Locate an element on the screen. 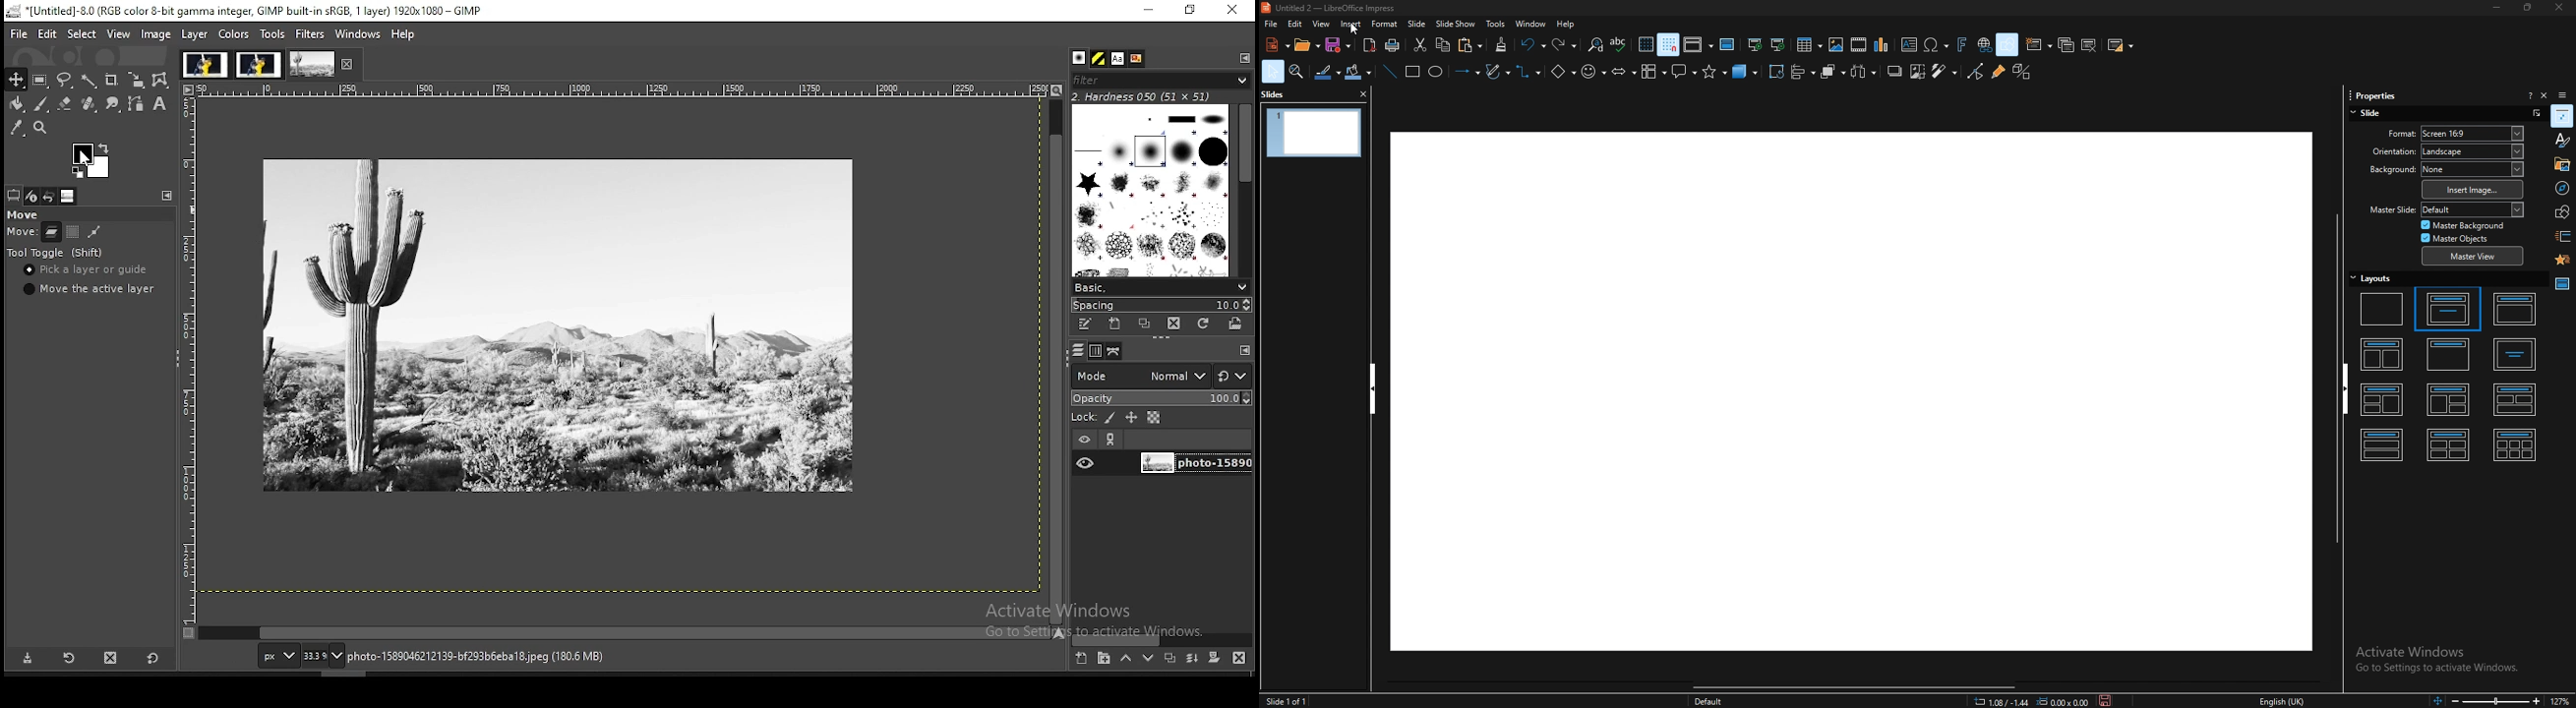 Image resolution: width=2576 pixels, height=728 pixels. animation is located at coordinates (2562, 260).